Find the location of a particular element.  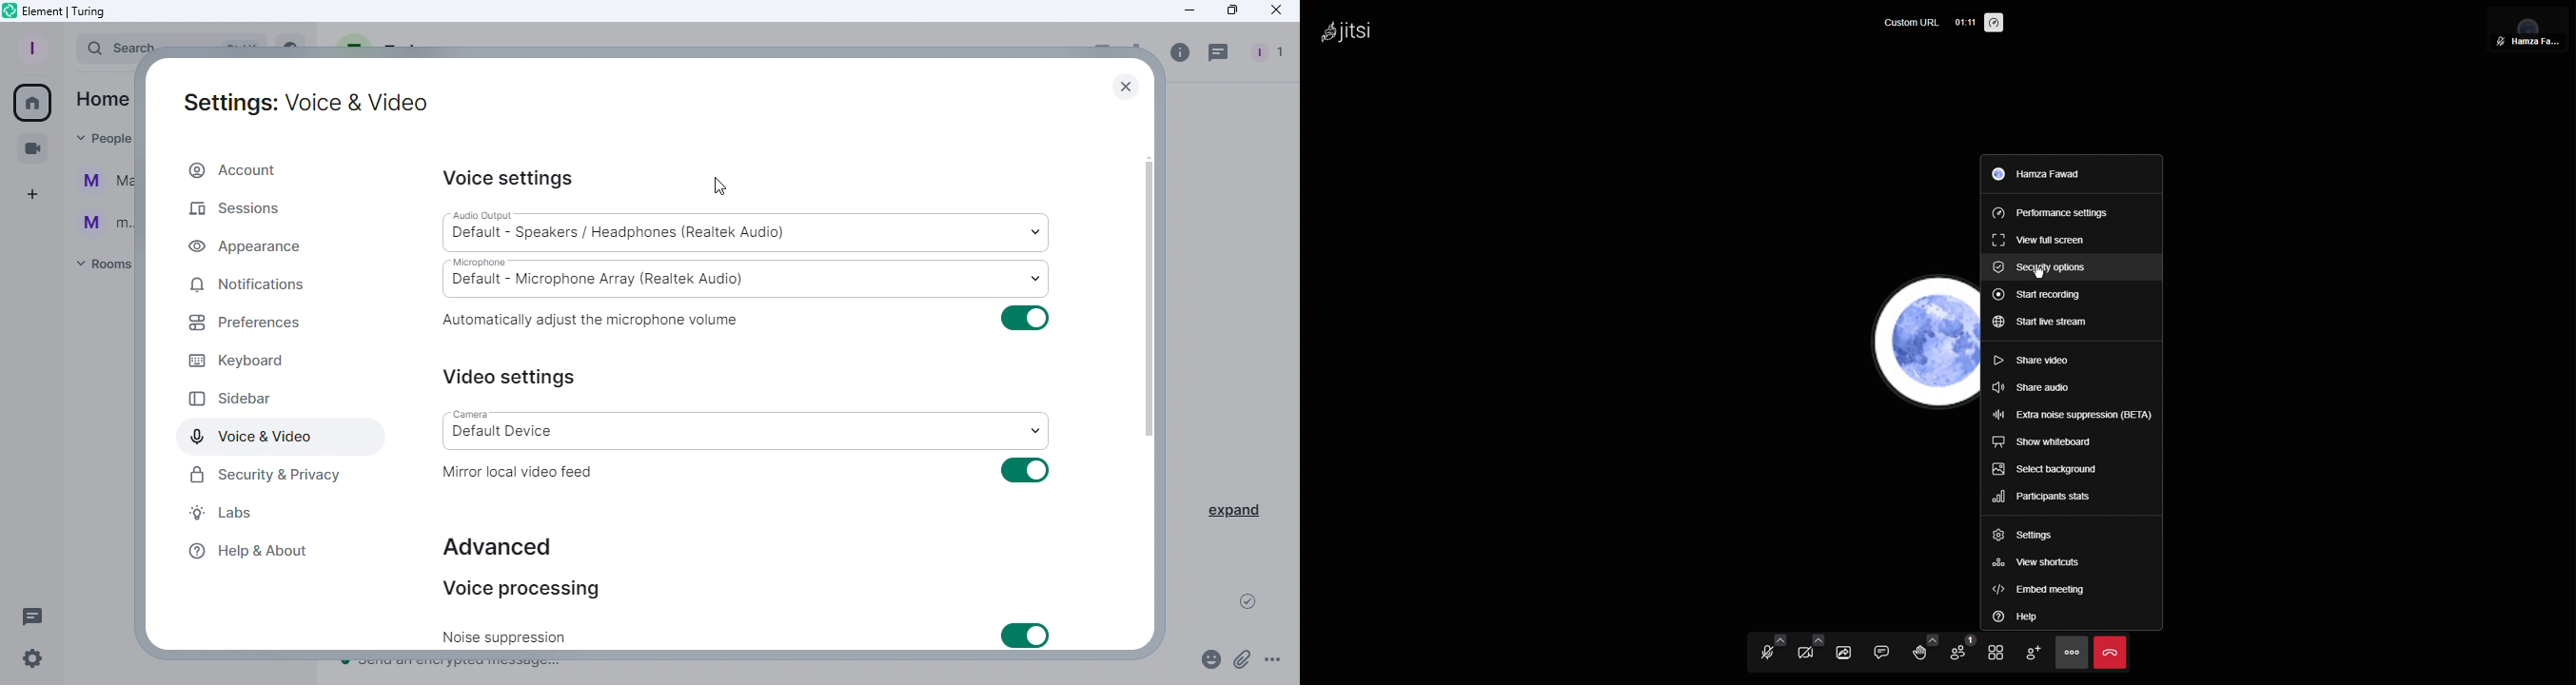

Settings is located at coordinates (2021, 538).